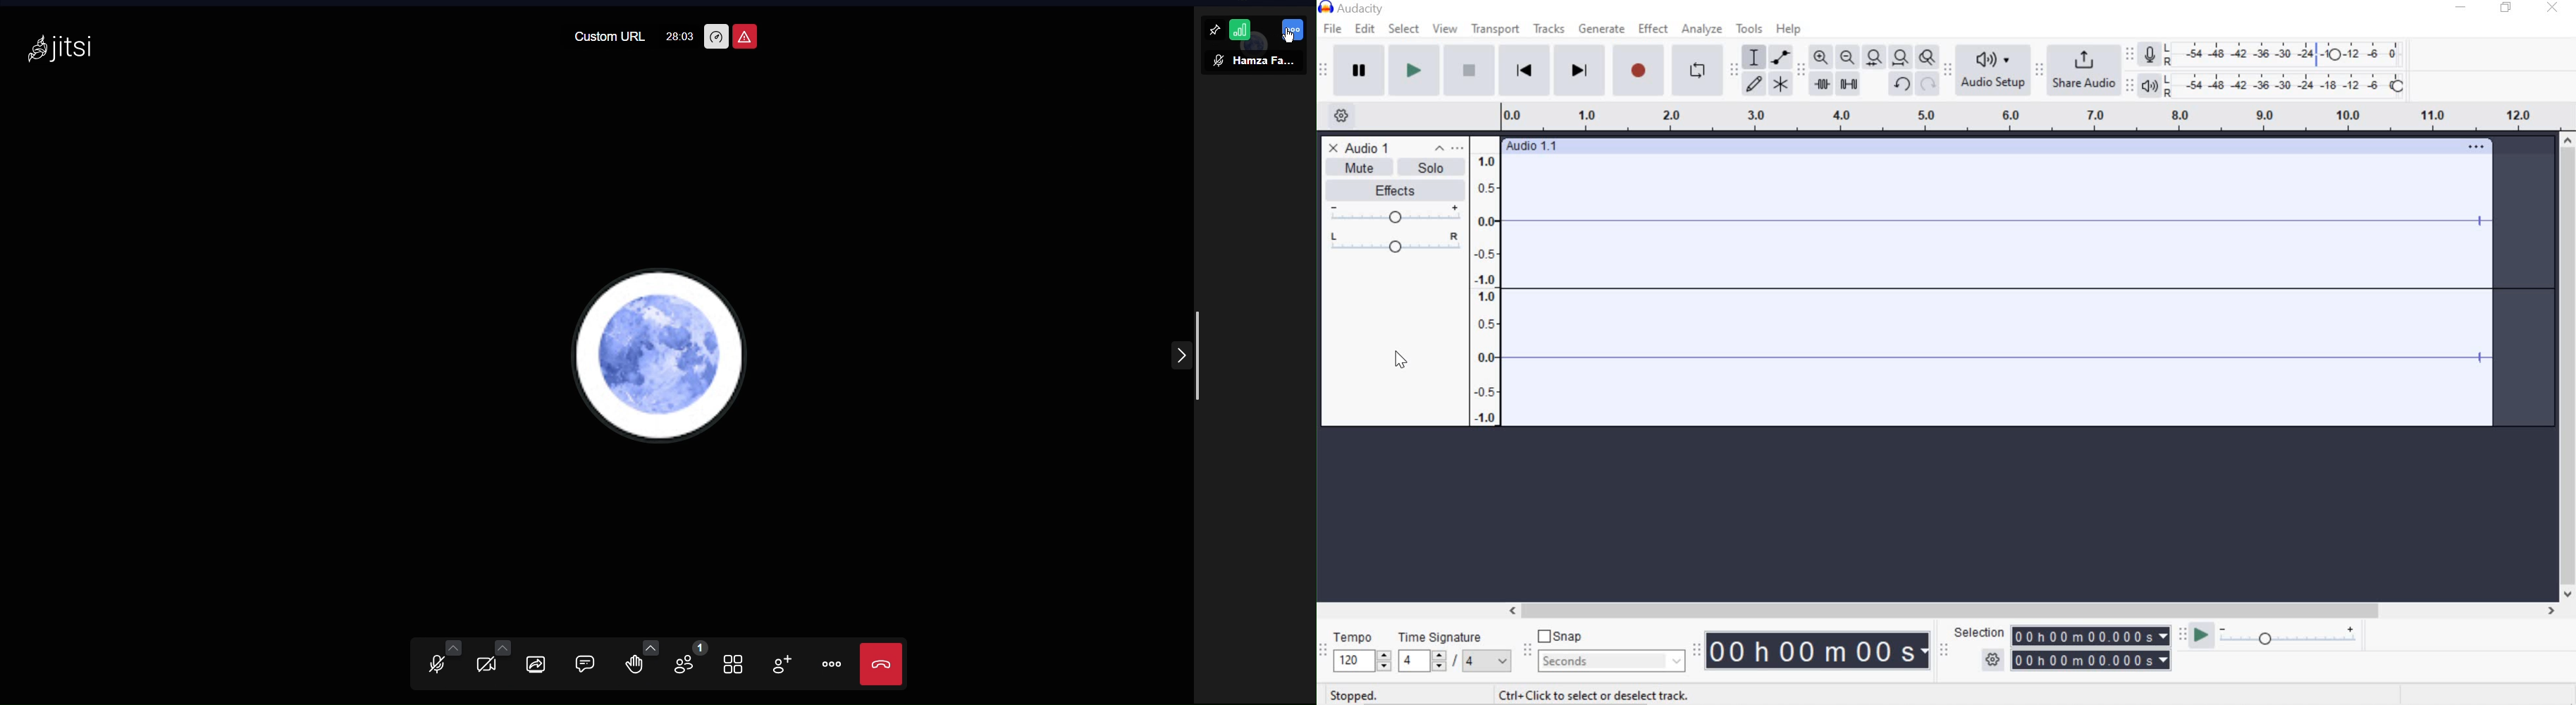 This screenshot has width=2576, height=728. Describe the element at coordinates (1821, 83) in the screenshot. I see `Trim audio outside selection` at that location.